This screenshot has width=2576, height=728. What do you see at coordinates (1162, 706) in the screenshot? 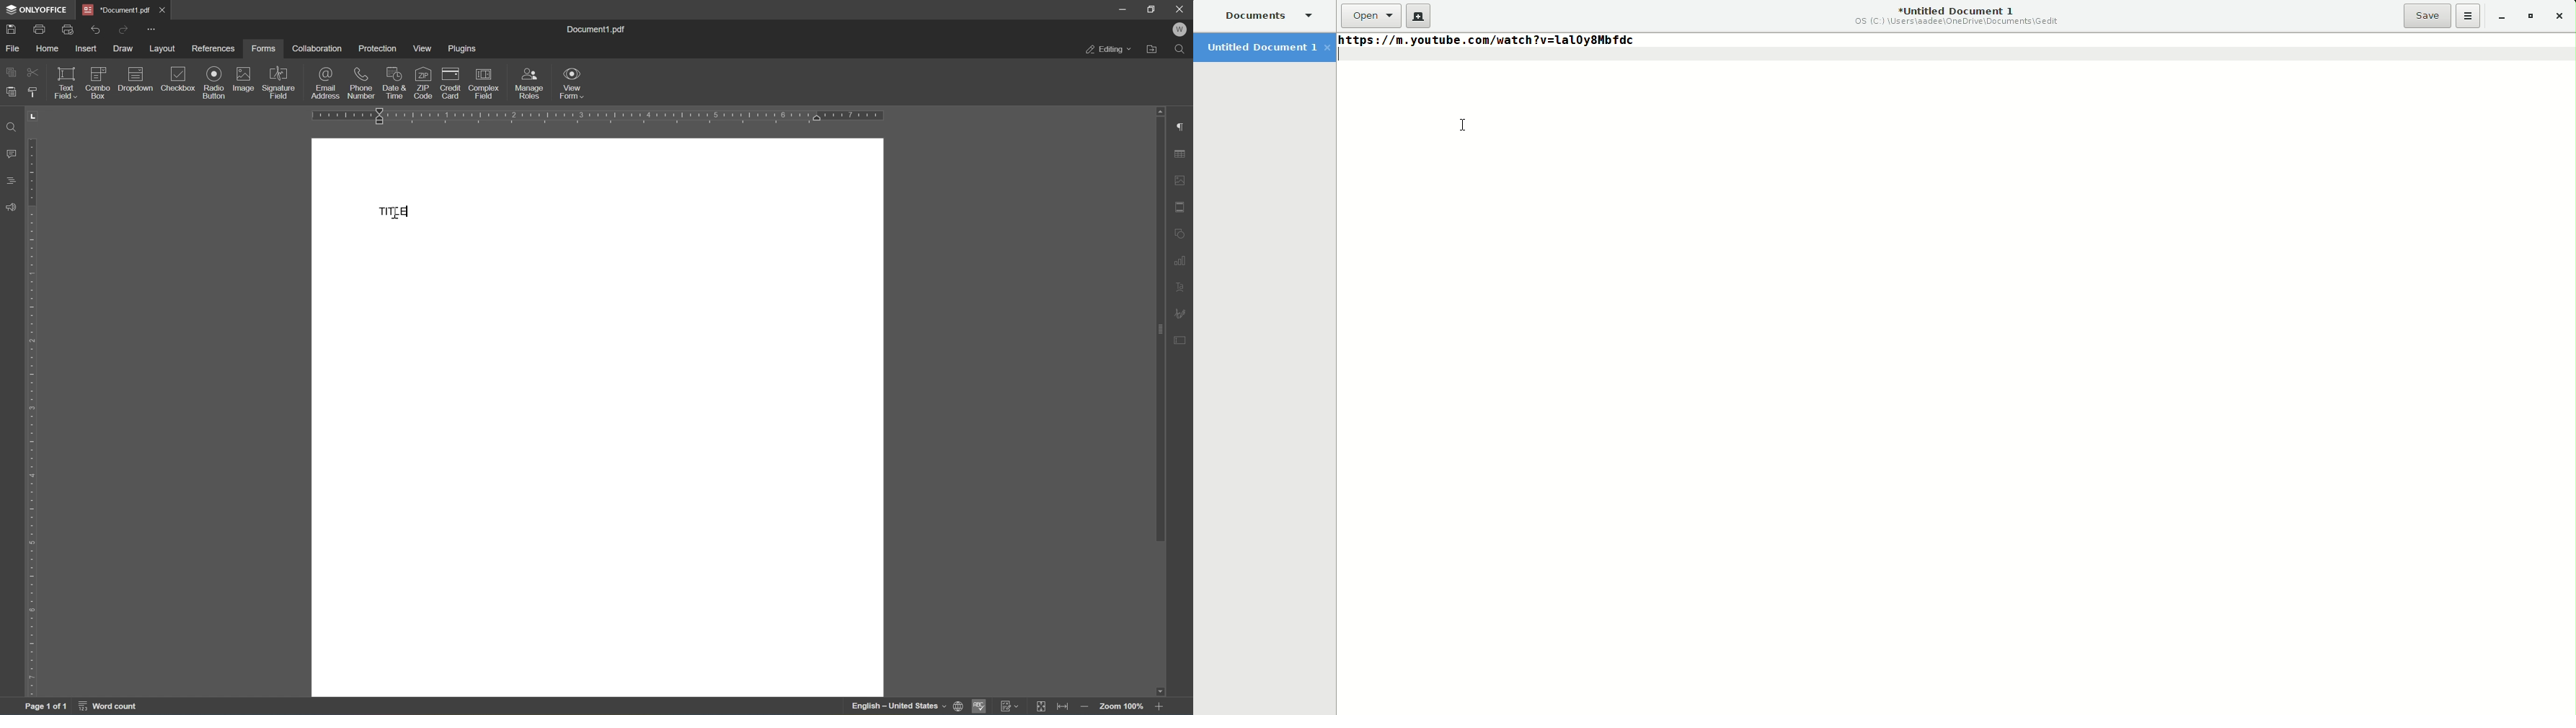
I see `Zoom in` at bounding box center [1162, 706].